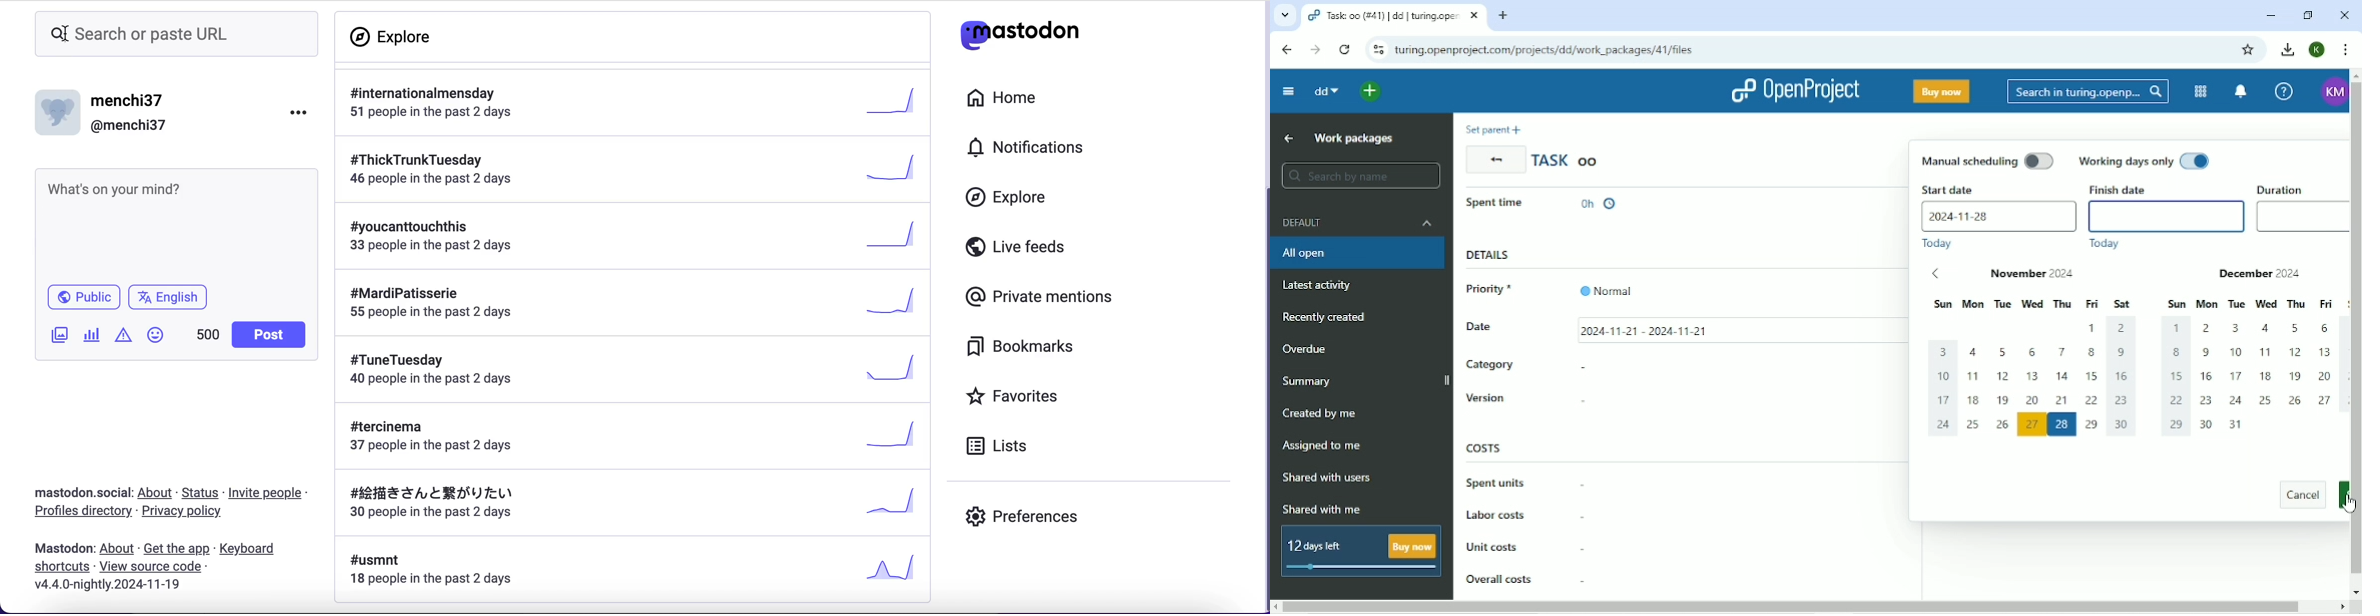  Describe the element at coordinates (300, 111) in the screenshot. I see `options` at that location.